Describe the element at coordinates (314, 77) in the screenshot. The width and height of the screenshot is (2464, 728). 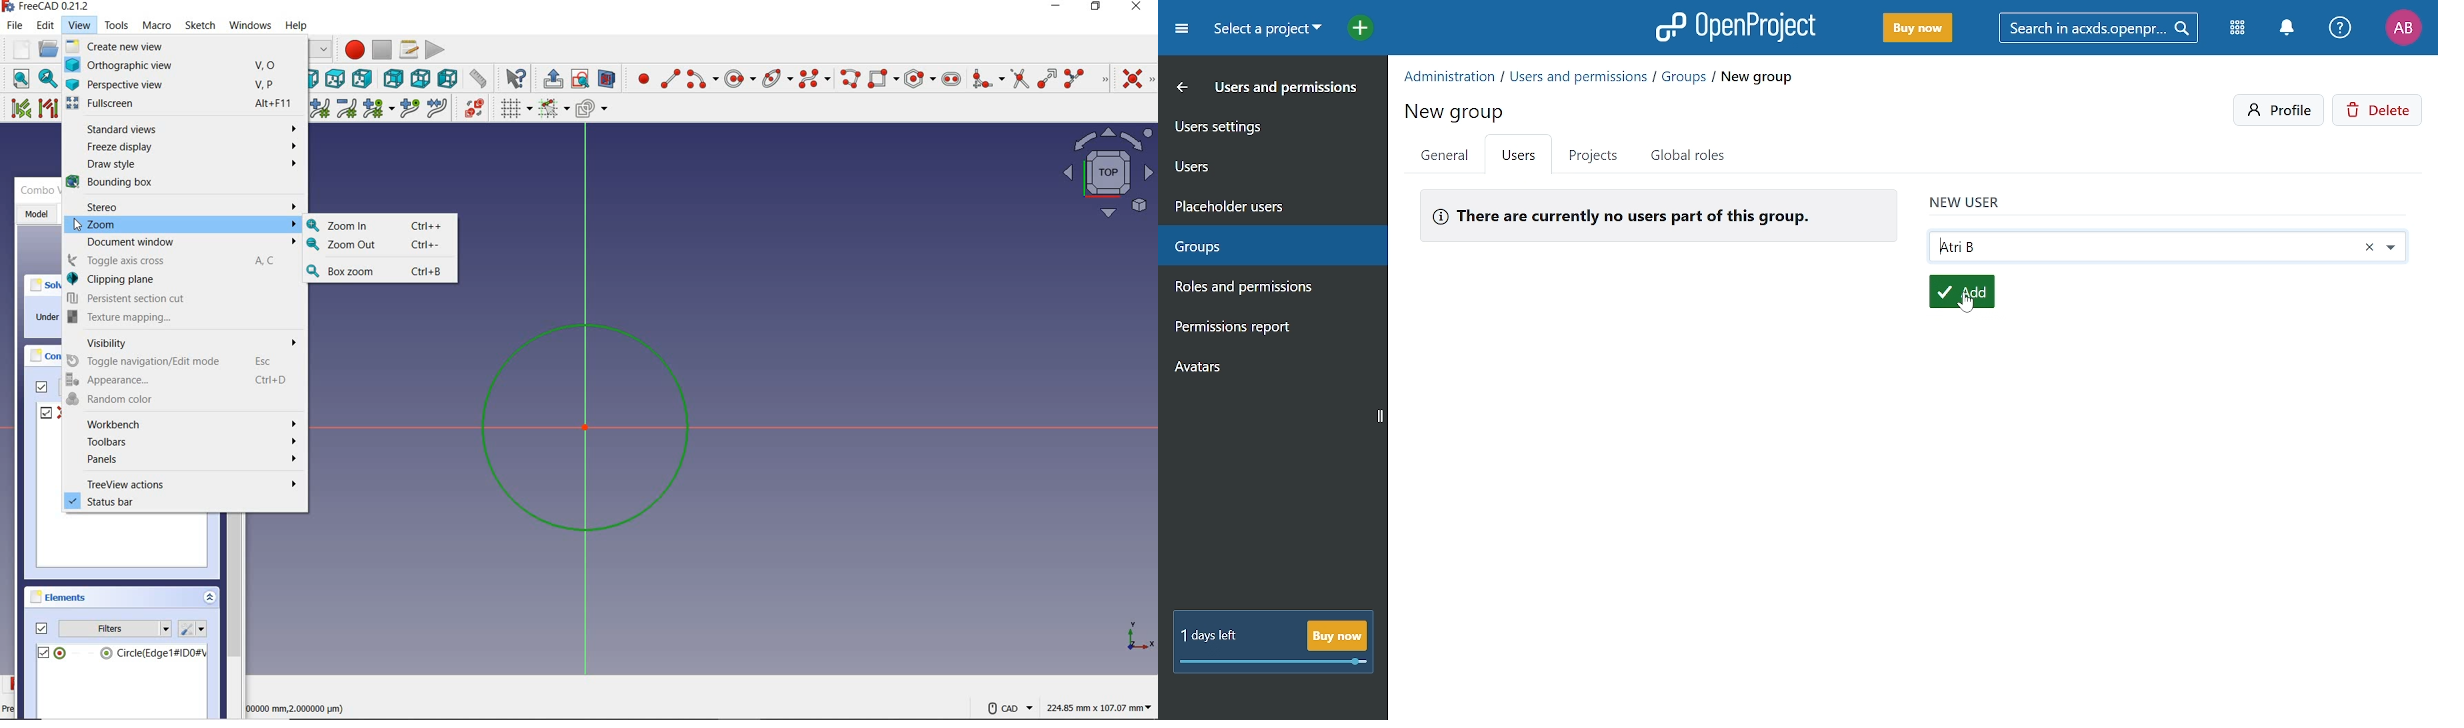
I see `front` at that location.